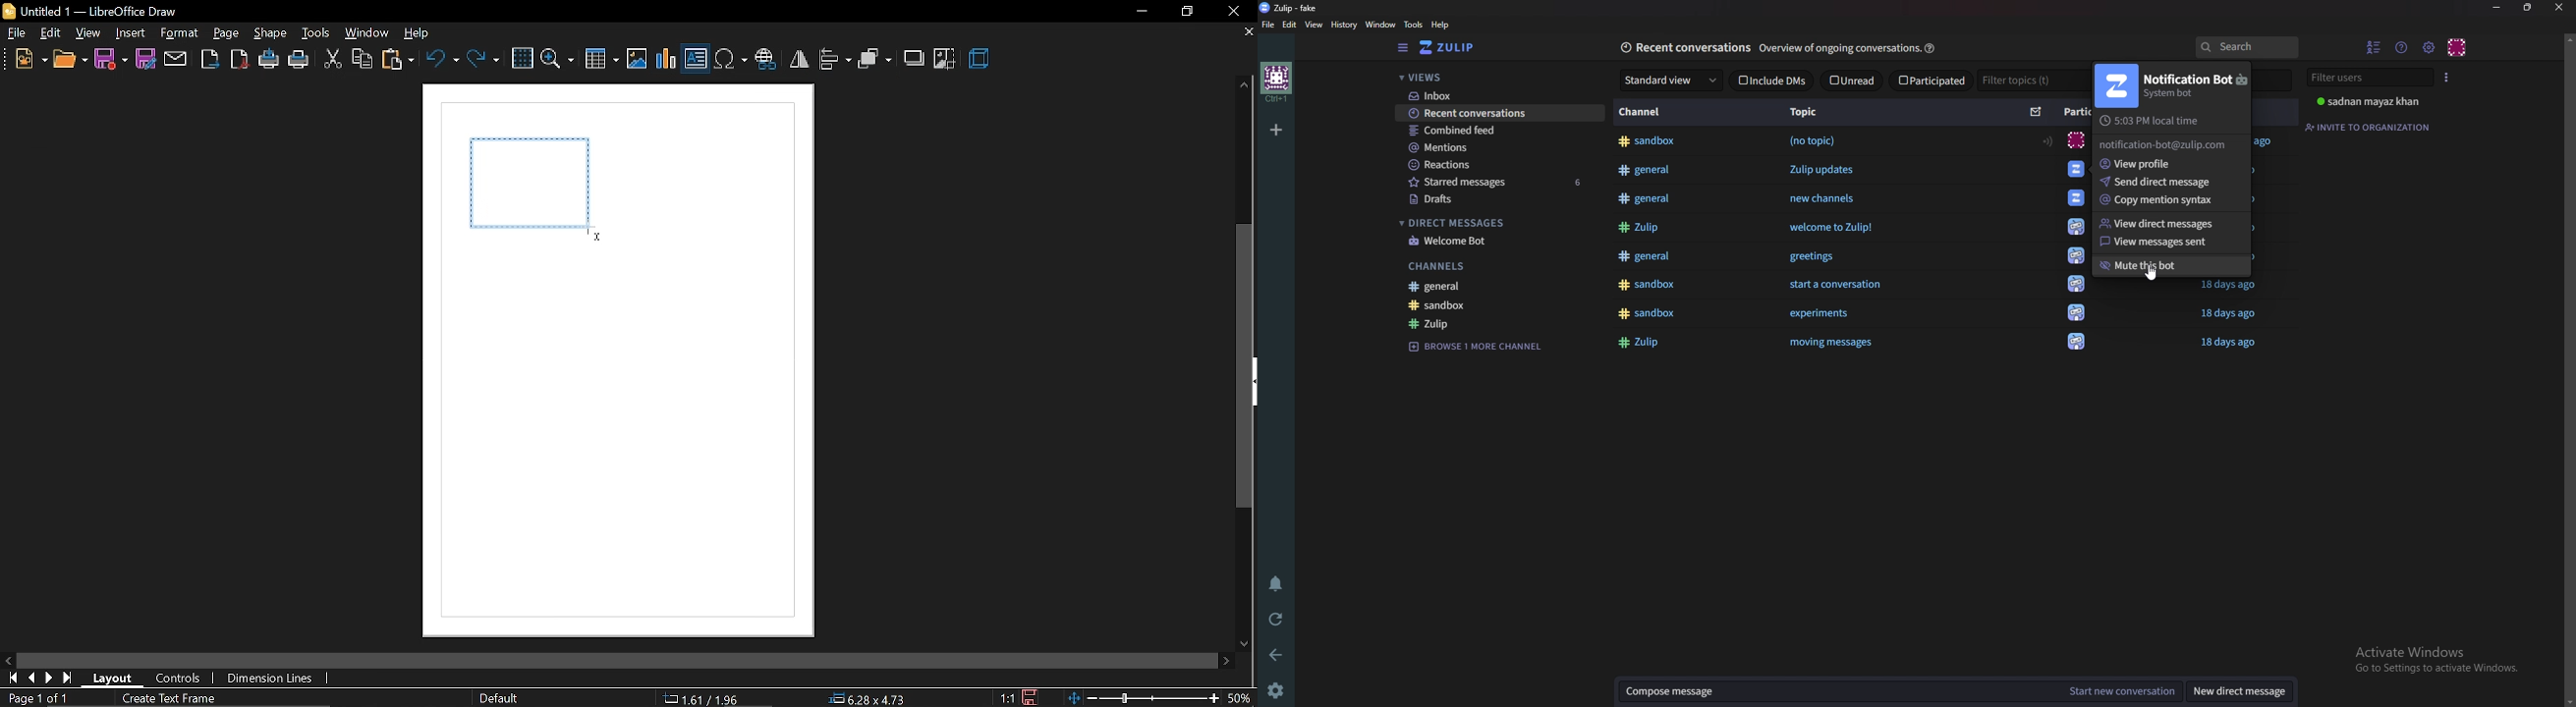 The height and width of the screenshot is (728, 2576). What do you see at coordinates (1836, 691) in the screenshot?
I see `Compose message` at bounding box center [1836, 691].